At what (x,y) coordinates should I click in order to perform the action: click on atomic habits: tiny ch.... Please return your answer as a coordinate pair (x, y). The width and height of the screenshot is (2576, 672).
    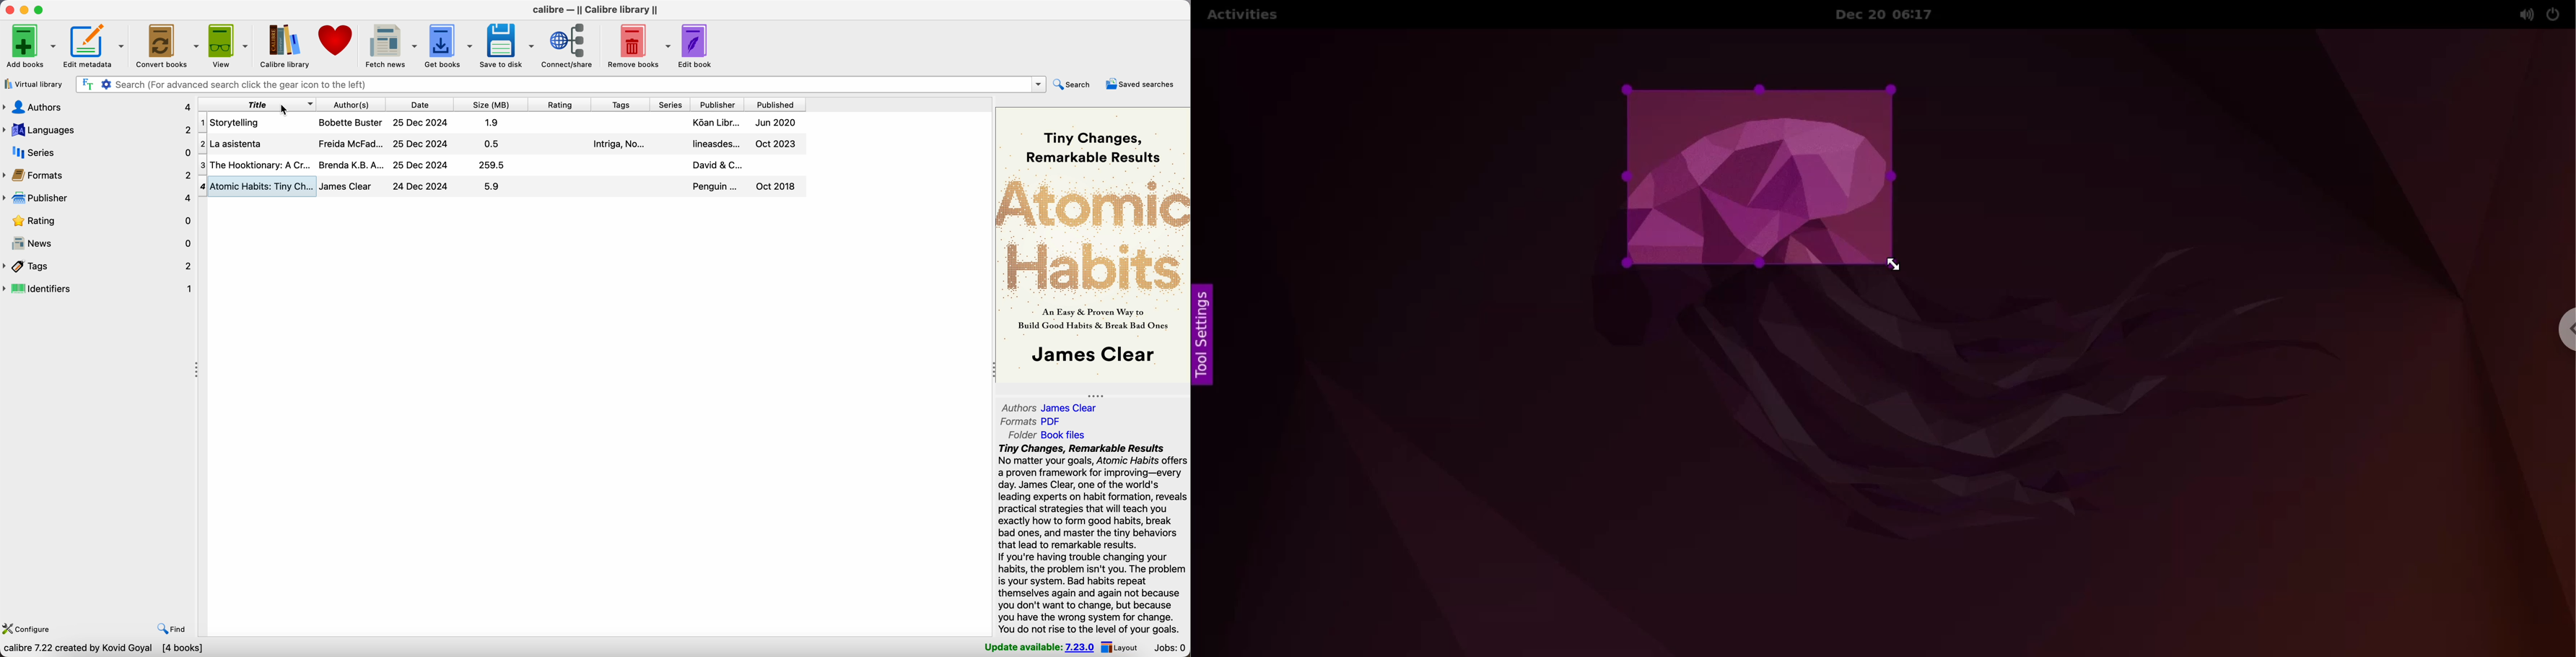
    Looking at the image, I should click on (264, 185).